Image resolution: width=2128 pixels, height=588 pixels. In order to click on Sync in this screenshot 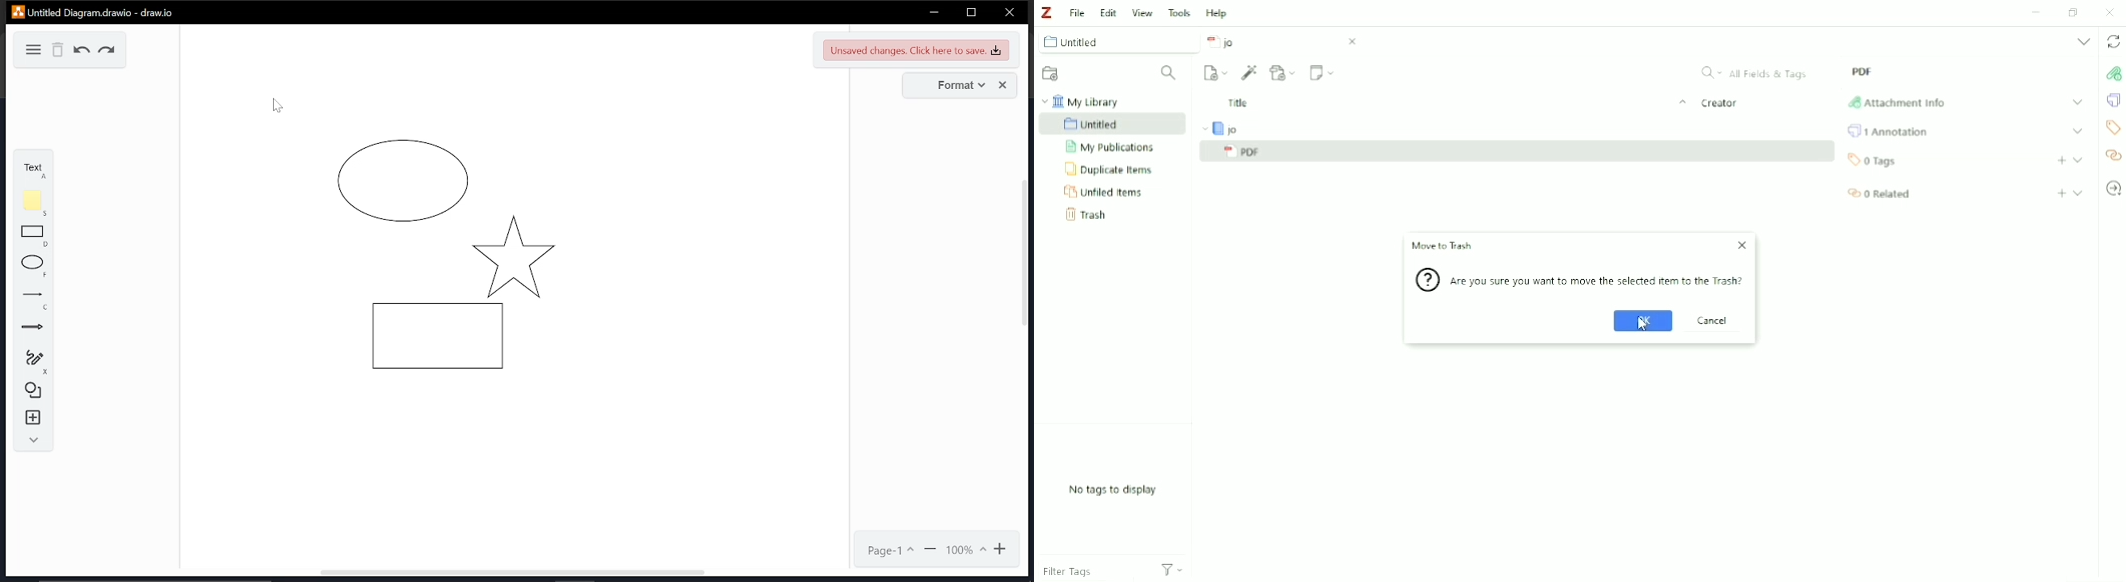, I will do `click(2113, 42)`.